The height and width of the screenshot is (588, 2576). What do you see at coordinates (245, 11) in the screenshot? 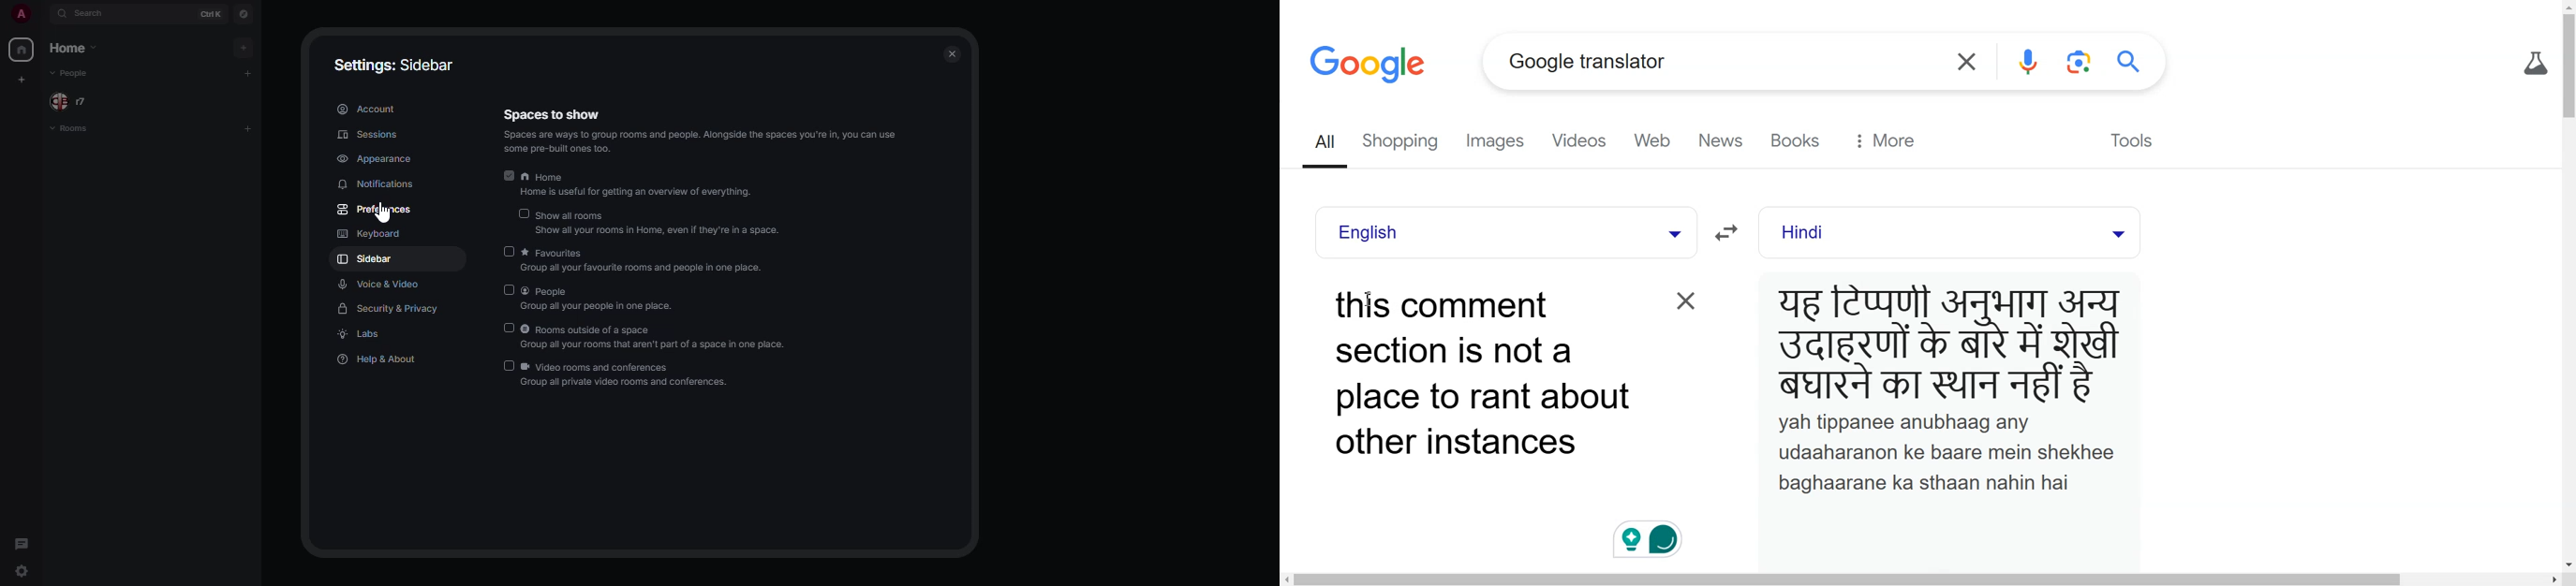
I see `navigator` at bounding box center [245, 11].